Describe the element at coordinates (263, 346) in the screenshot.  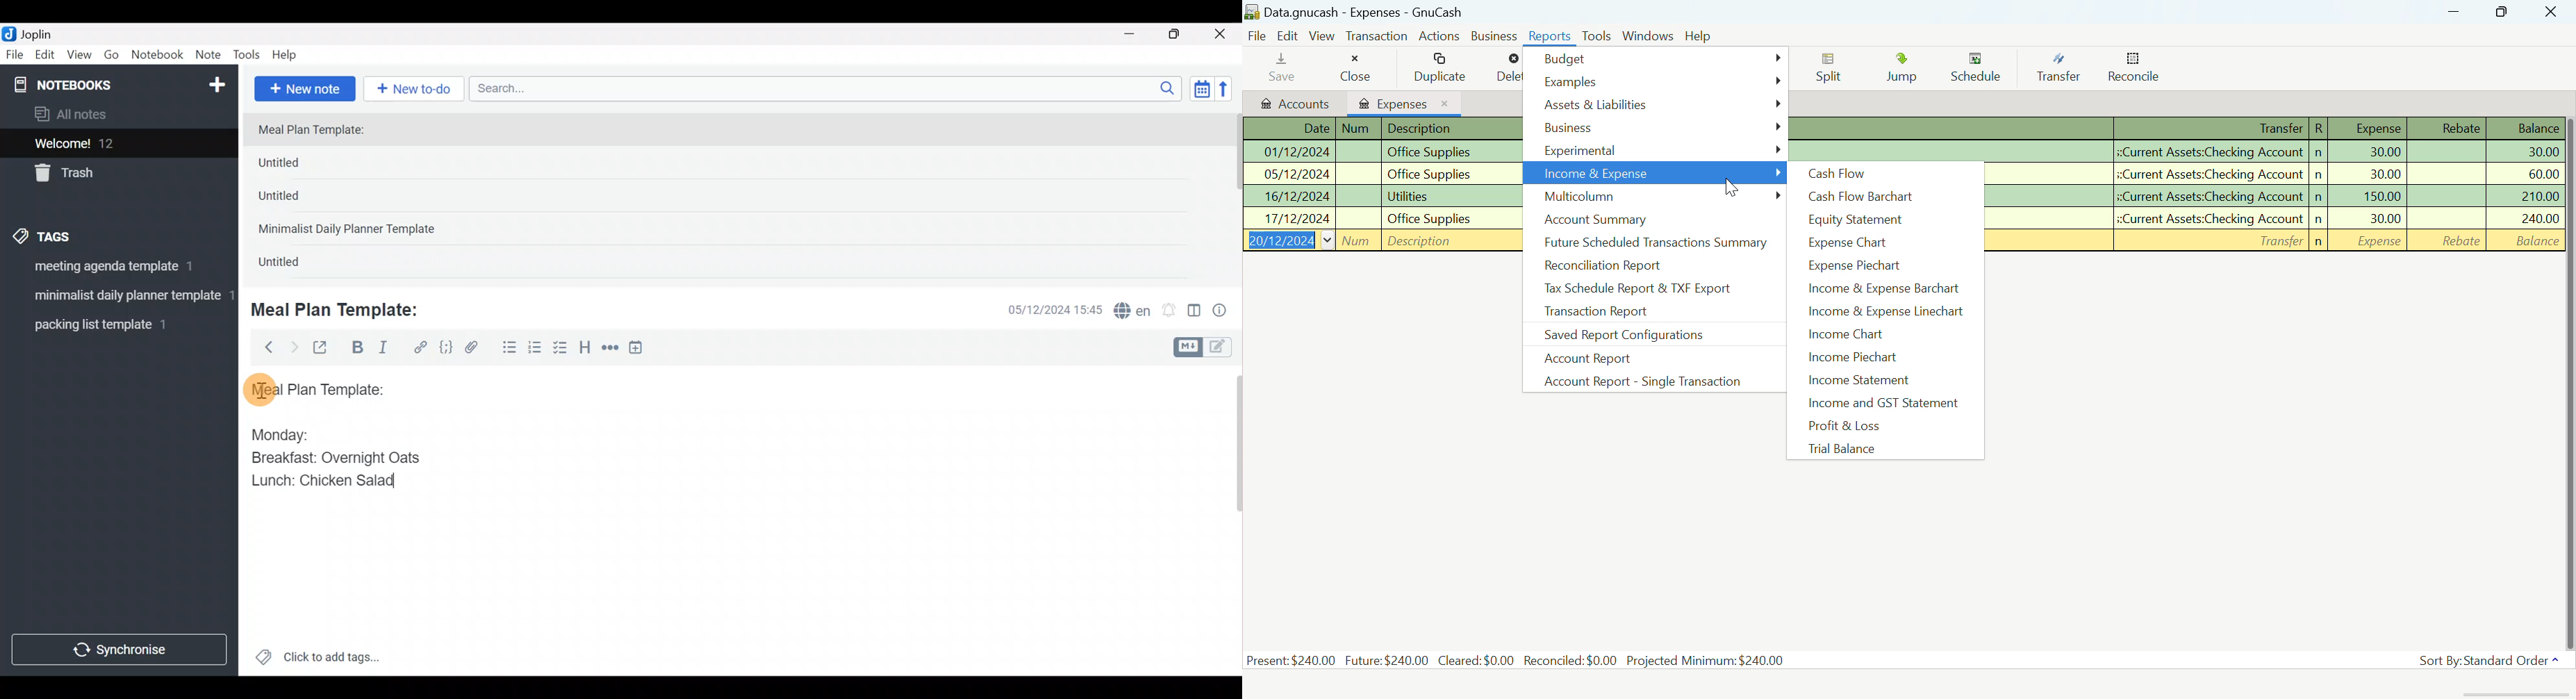
I see `Back` at that location.